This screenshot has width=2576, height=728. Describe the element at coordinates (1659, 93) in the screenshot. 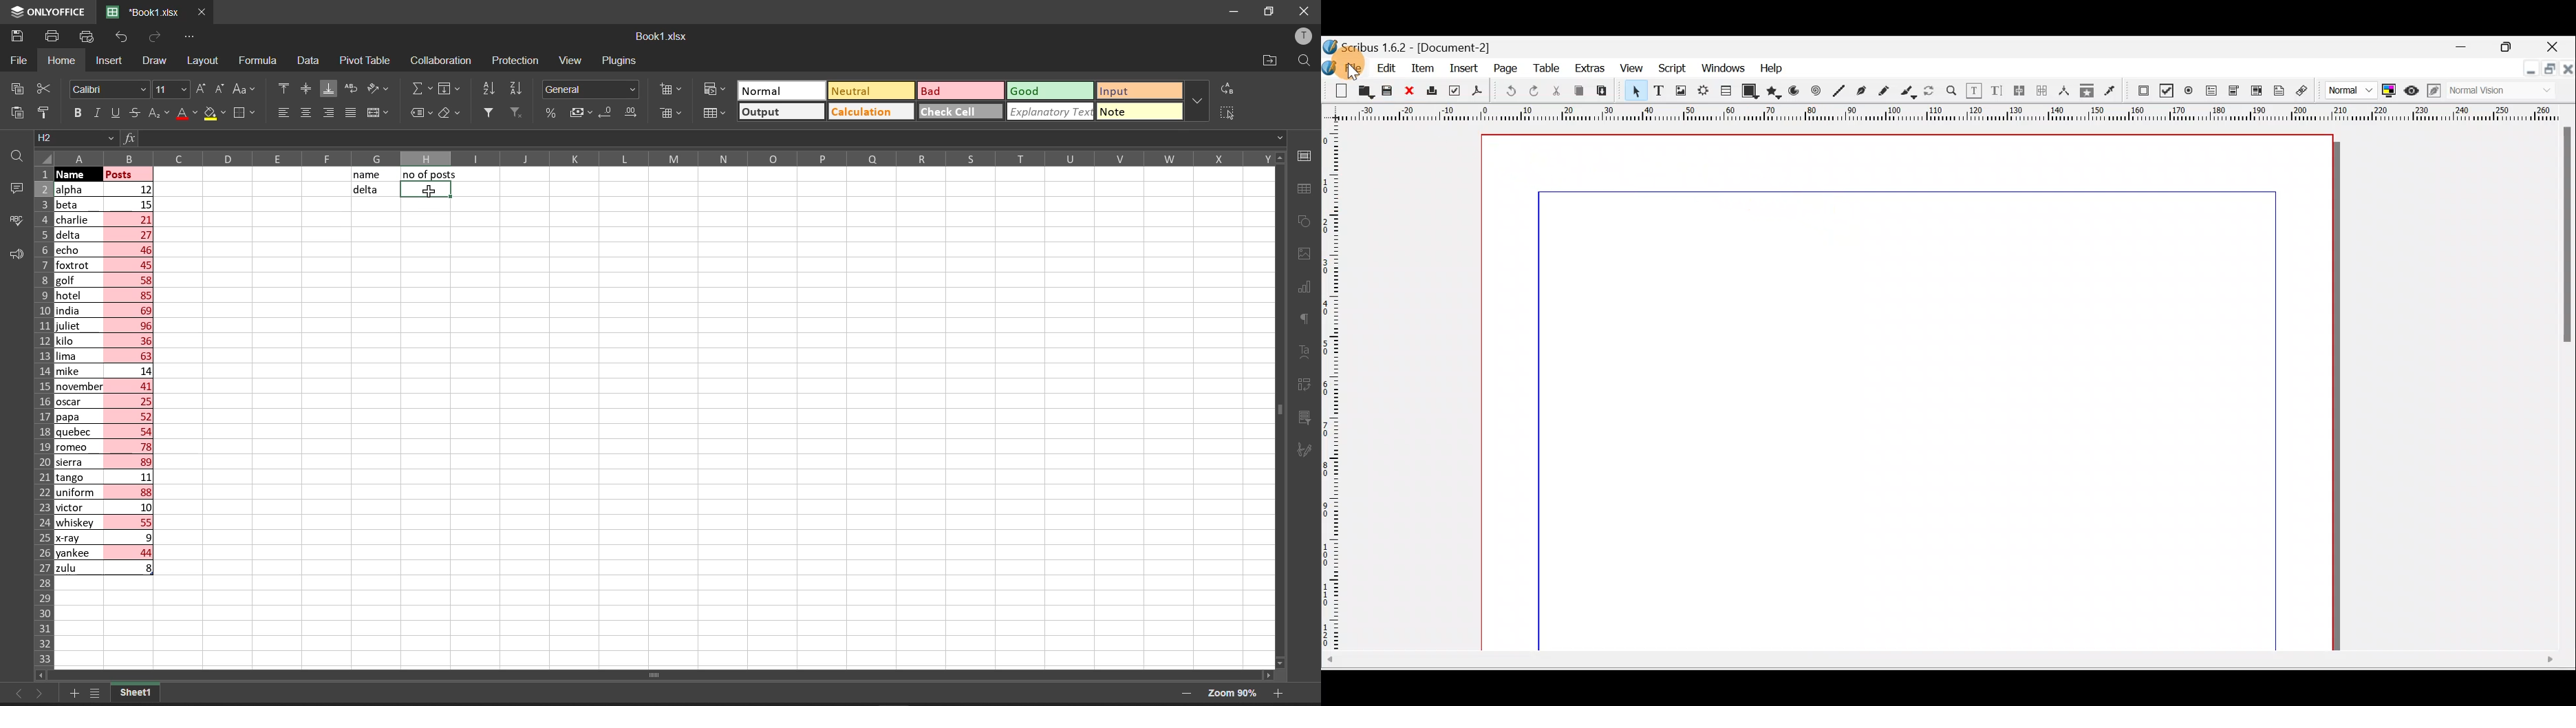

I see `Text frame` at that location.